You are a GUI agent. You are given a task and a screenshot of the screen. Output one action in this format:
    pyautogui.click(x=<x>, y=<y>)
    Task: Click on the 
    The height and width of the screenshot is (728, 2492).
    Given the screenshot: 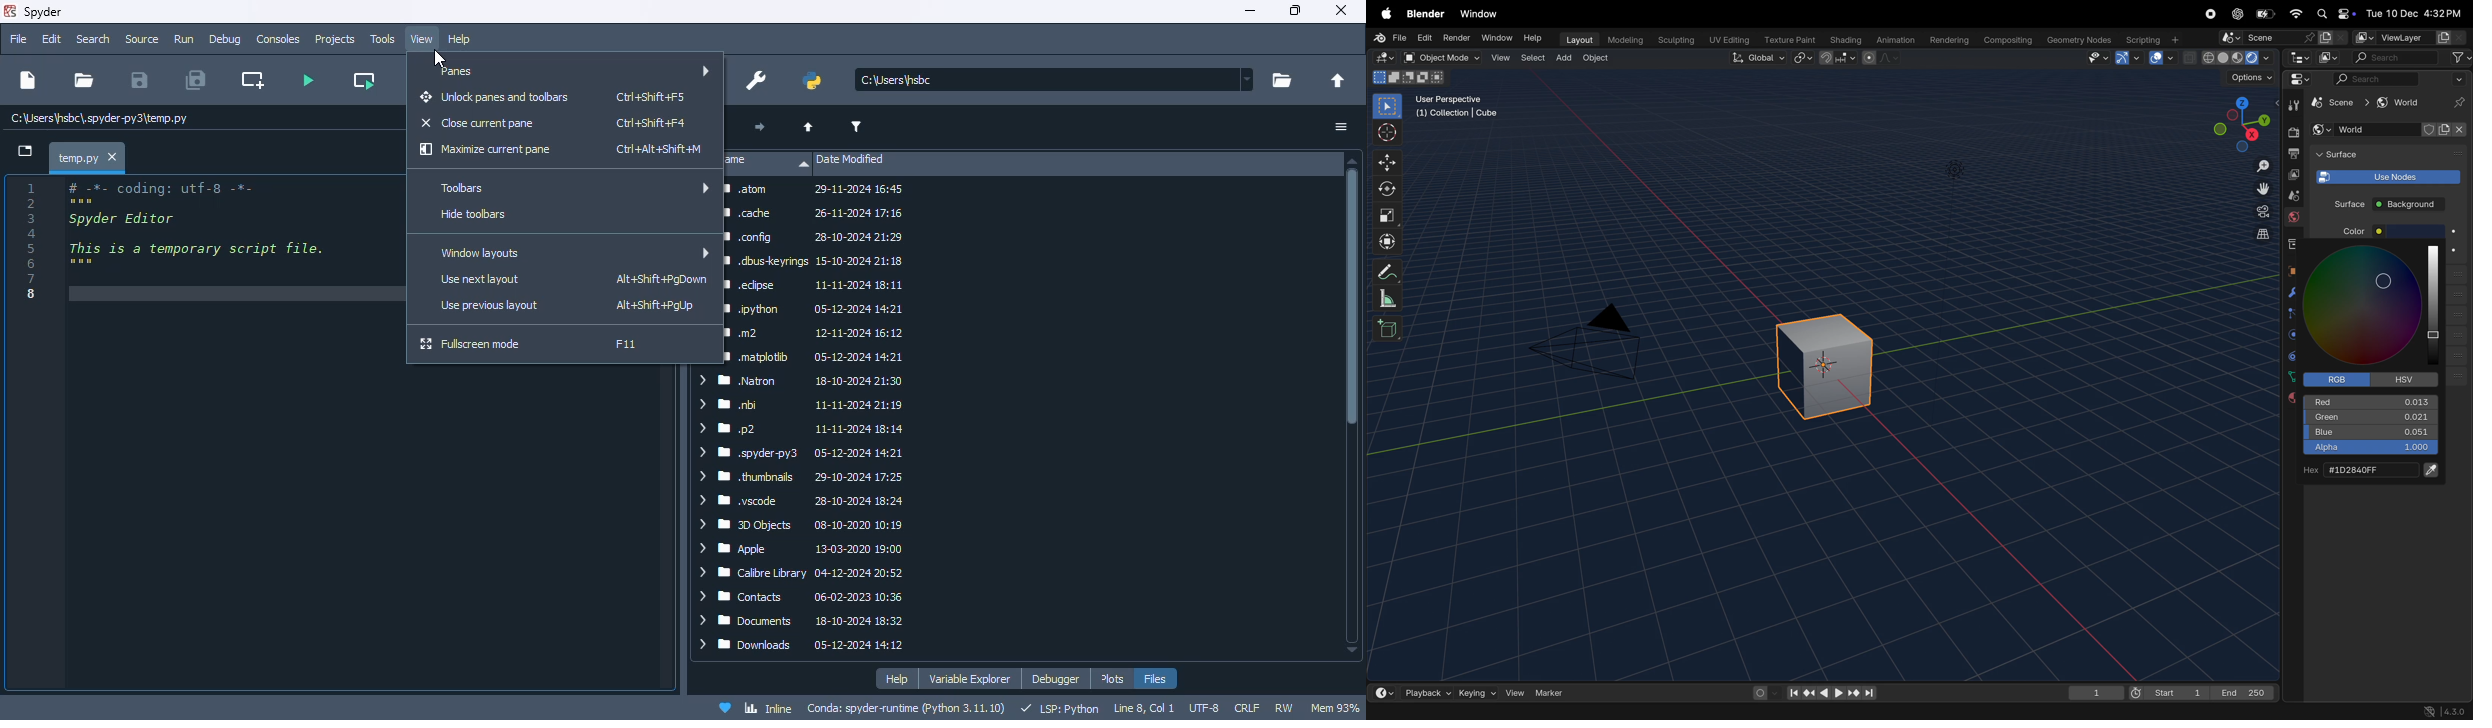 What is the action you would take?
    pyautogui.click(x=1564, y=58)
    